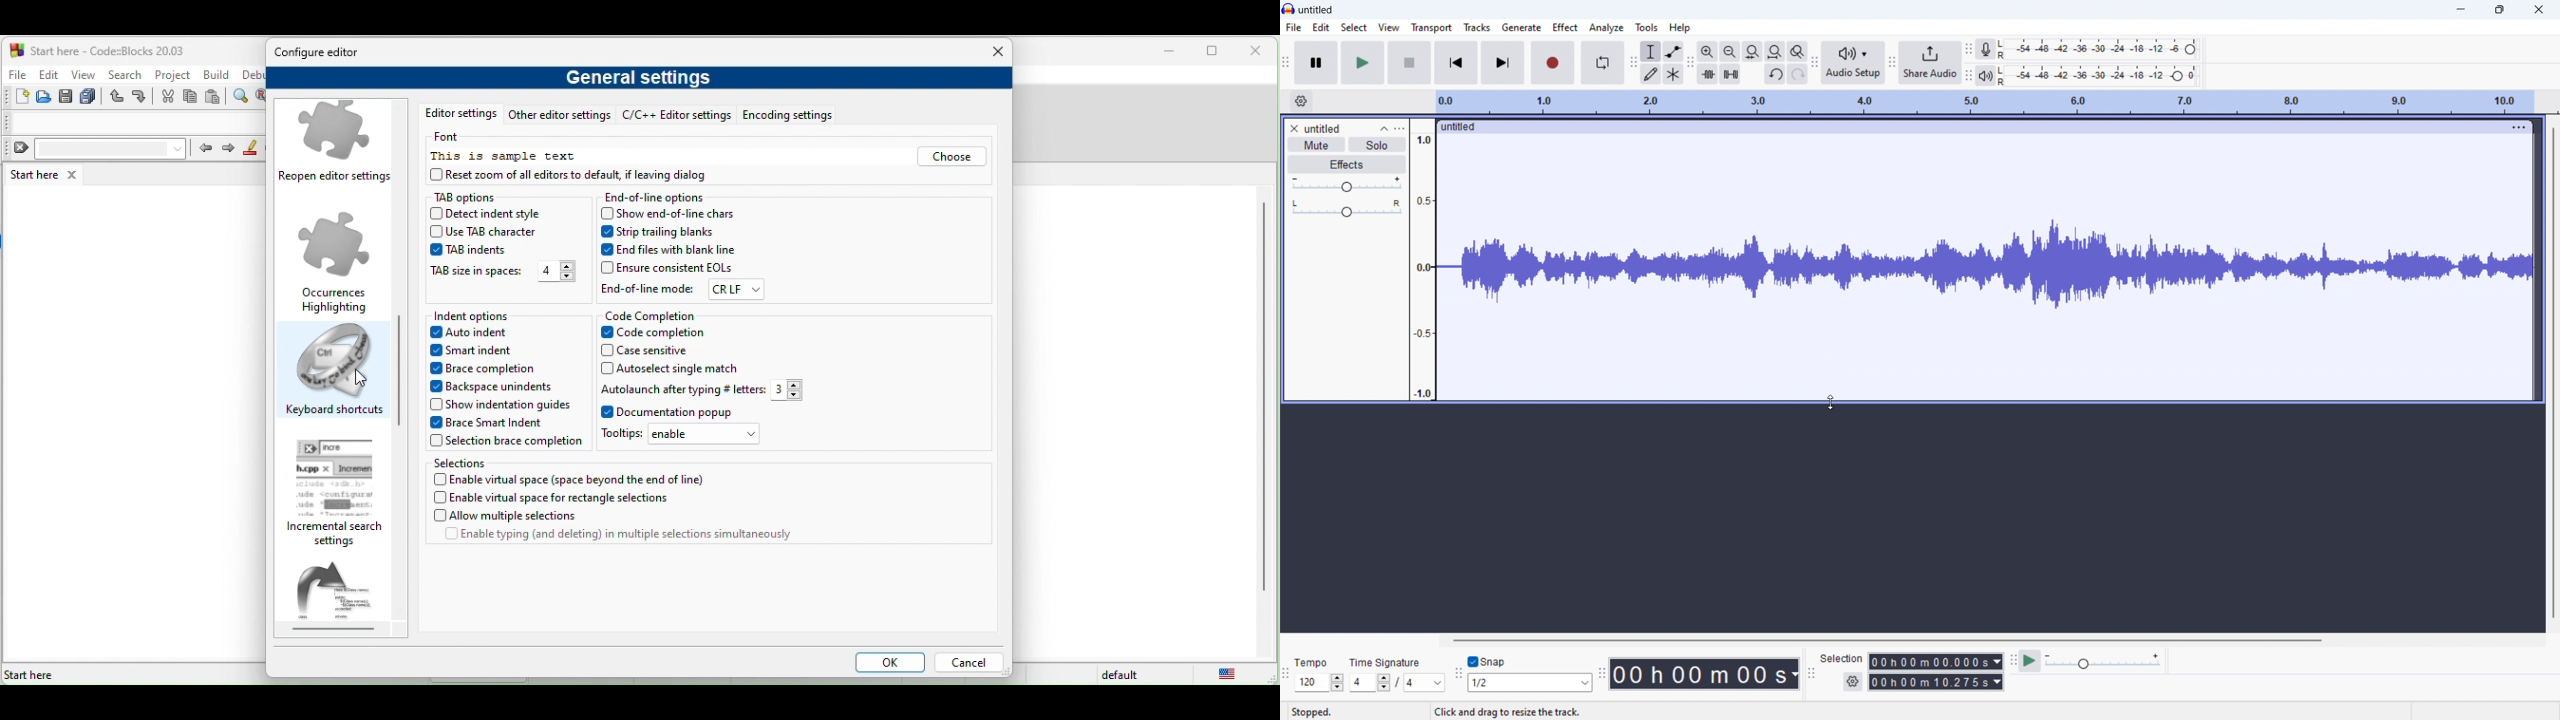 This screenshot has width=2576, height=728. I want to click on solo, so click(1377, 144).